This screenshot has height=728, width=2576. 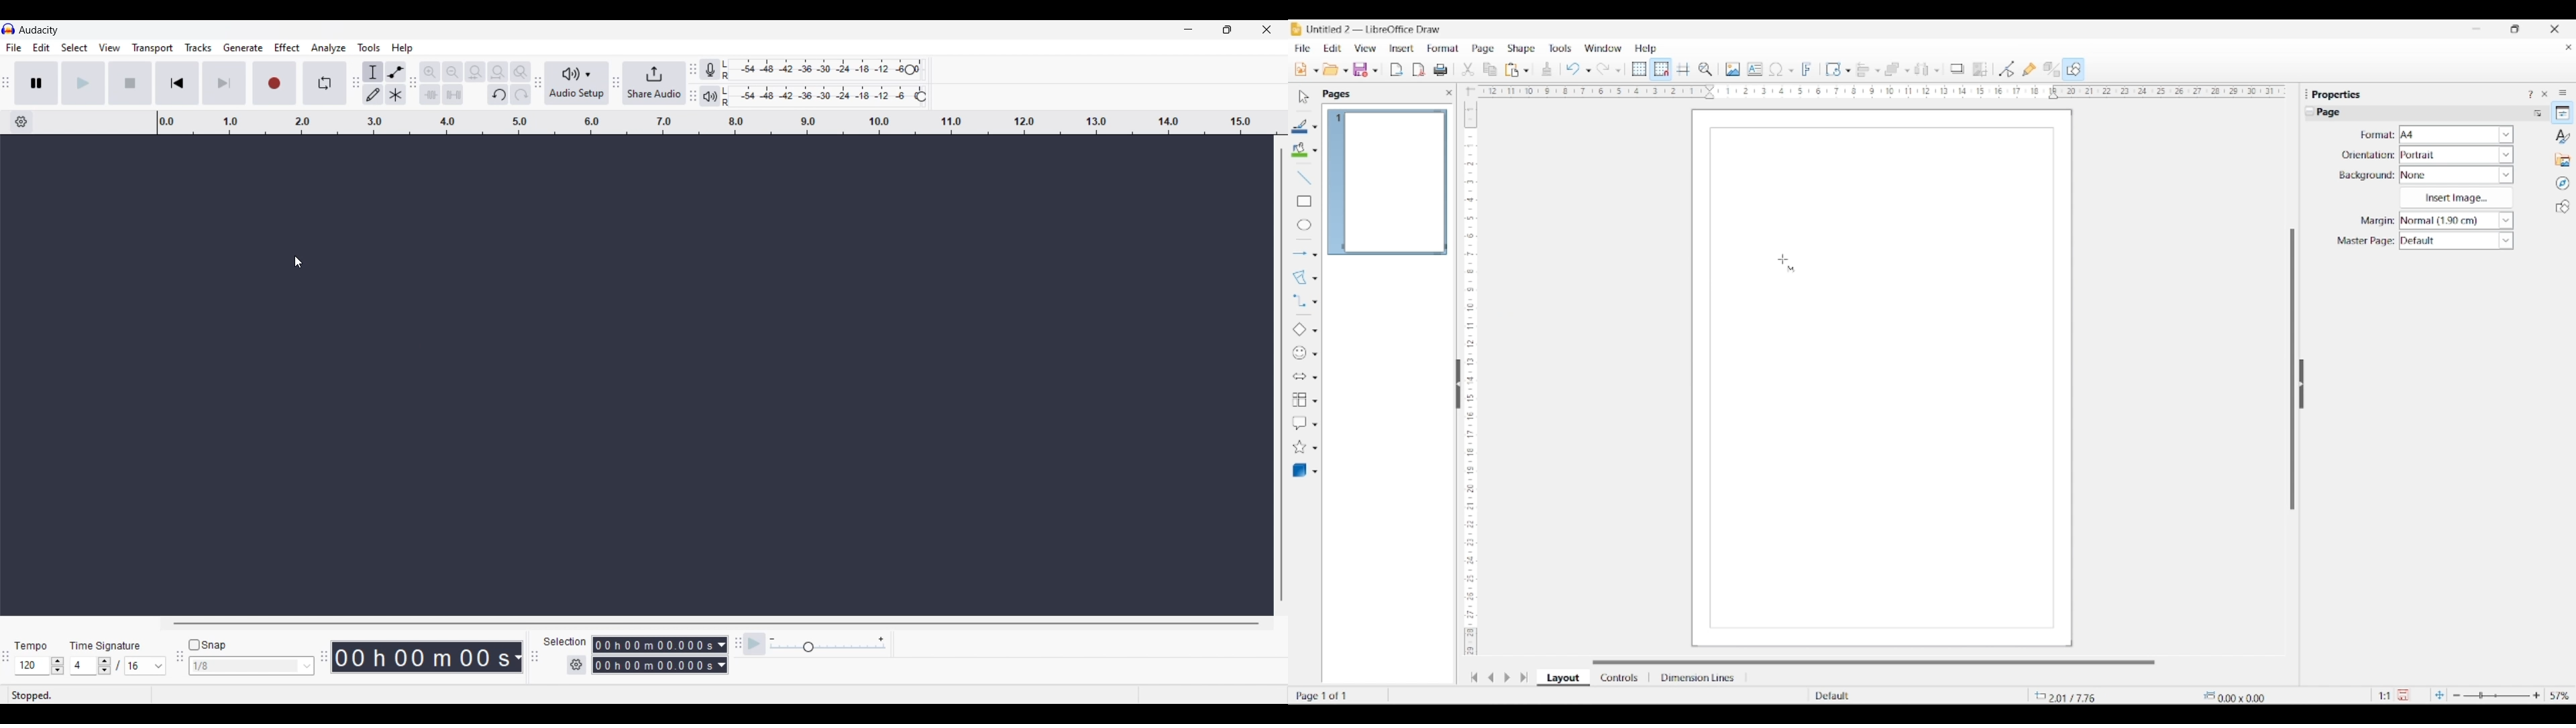 I want to click on Curve and polygon options, so click(x=1315, y=279).